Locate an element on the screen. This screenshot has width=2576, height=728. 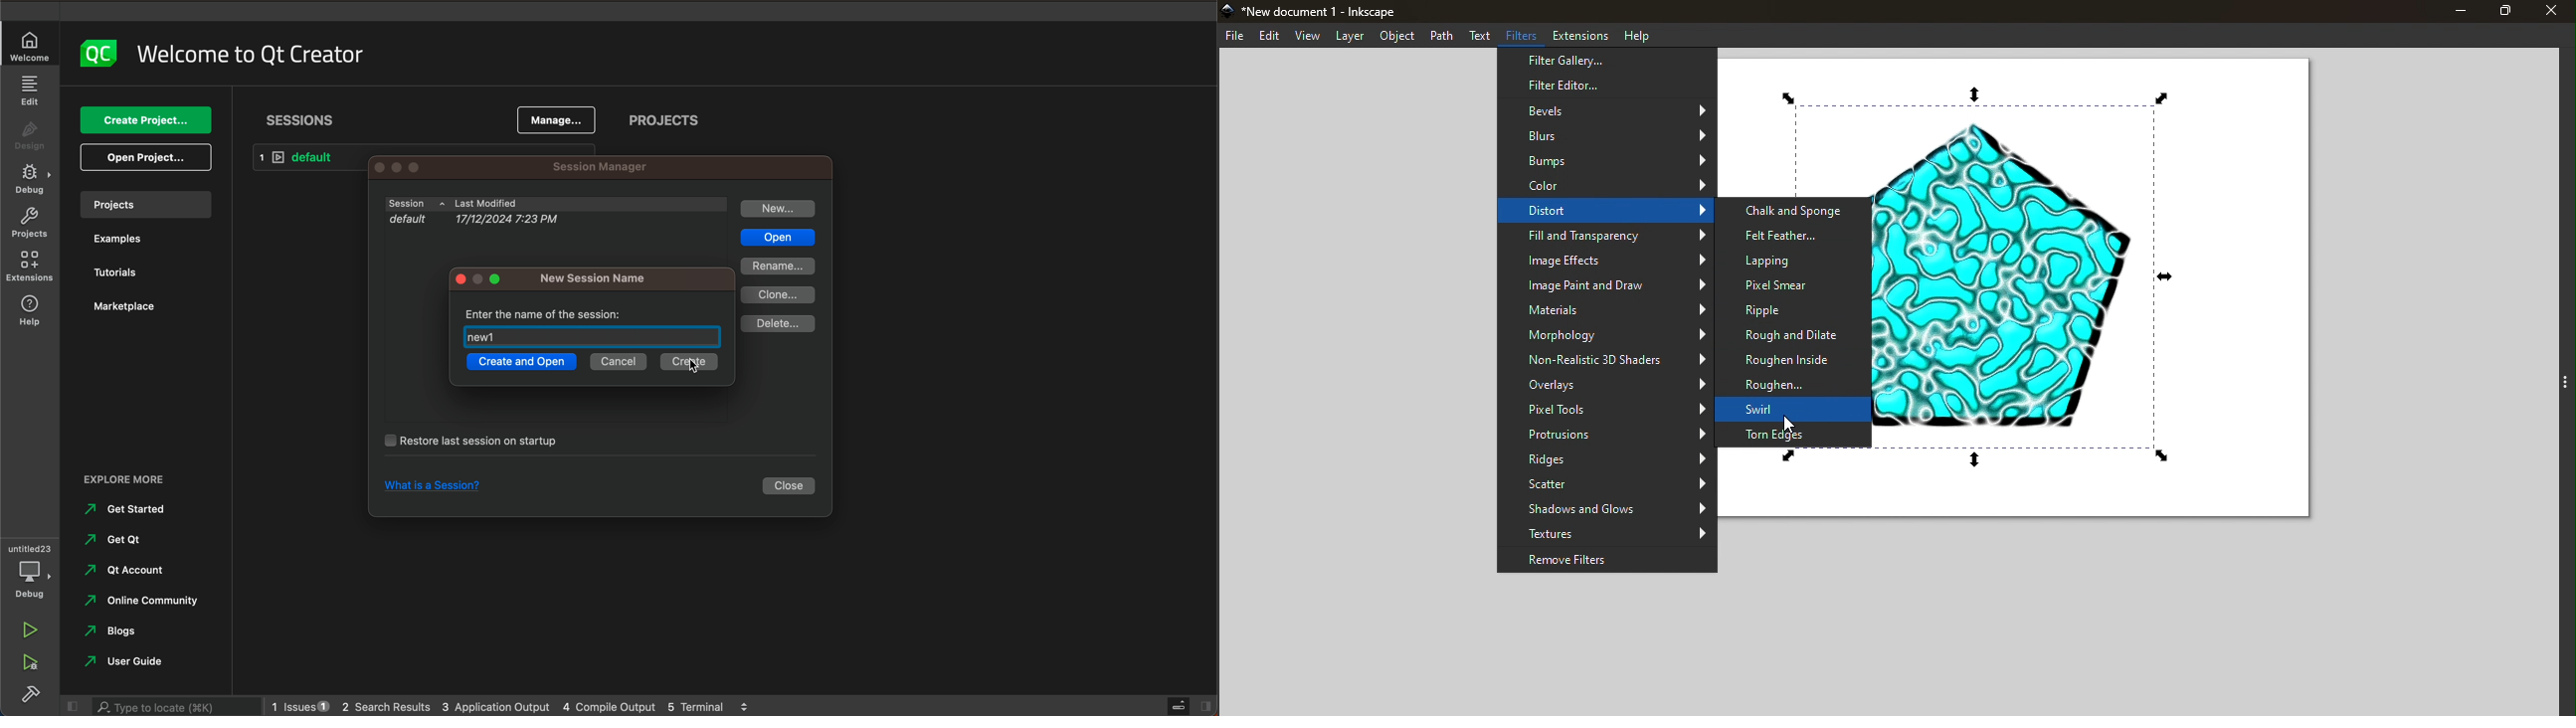
Filters is located at coordinates (1522, 35).